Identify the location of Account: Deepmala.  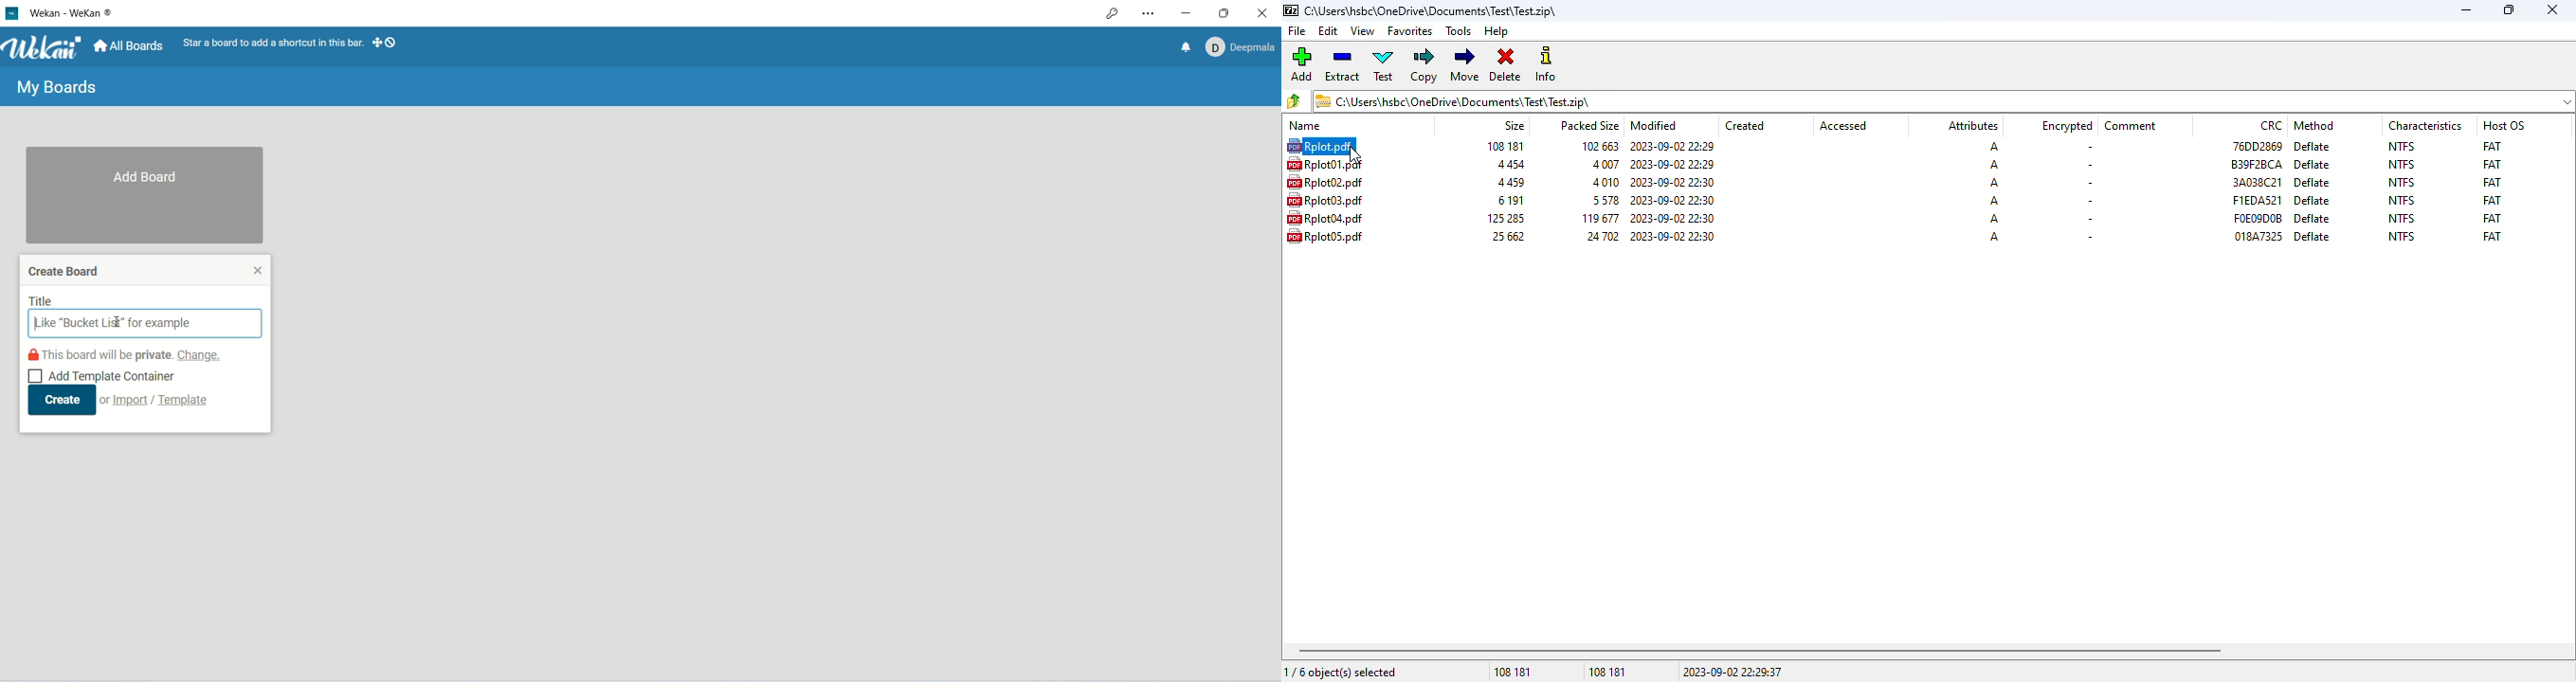
(1238, 48).